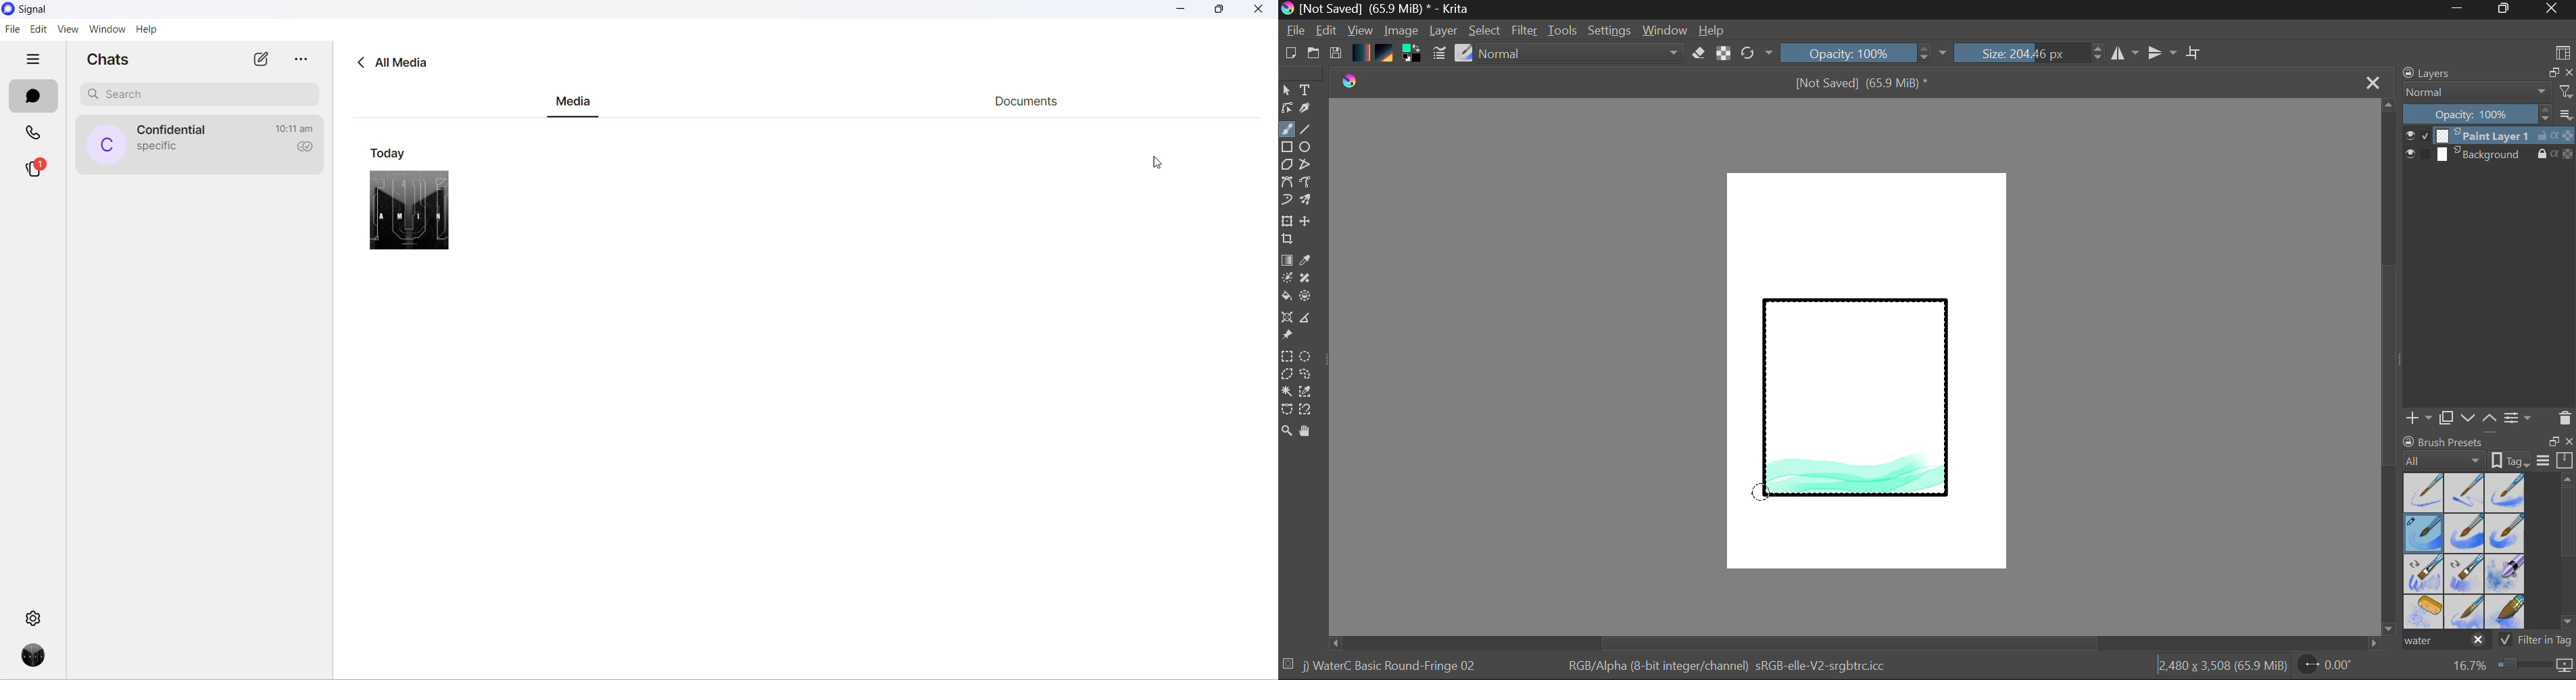 Image resolution: width=2576 pixels, height=700 pixels. What do you see at coordinates (1464, 53) in the screenshot?
I see `Select Brush Preset` at bounding box center [1464, 53].